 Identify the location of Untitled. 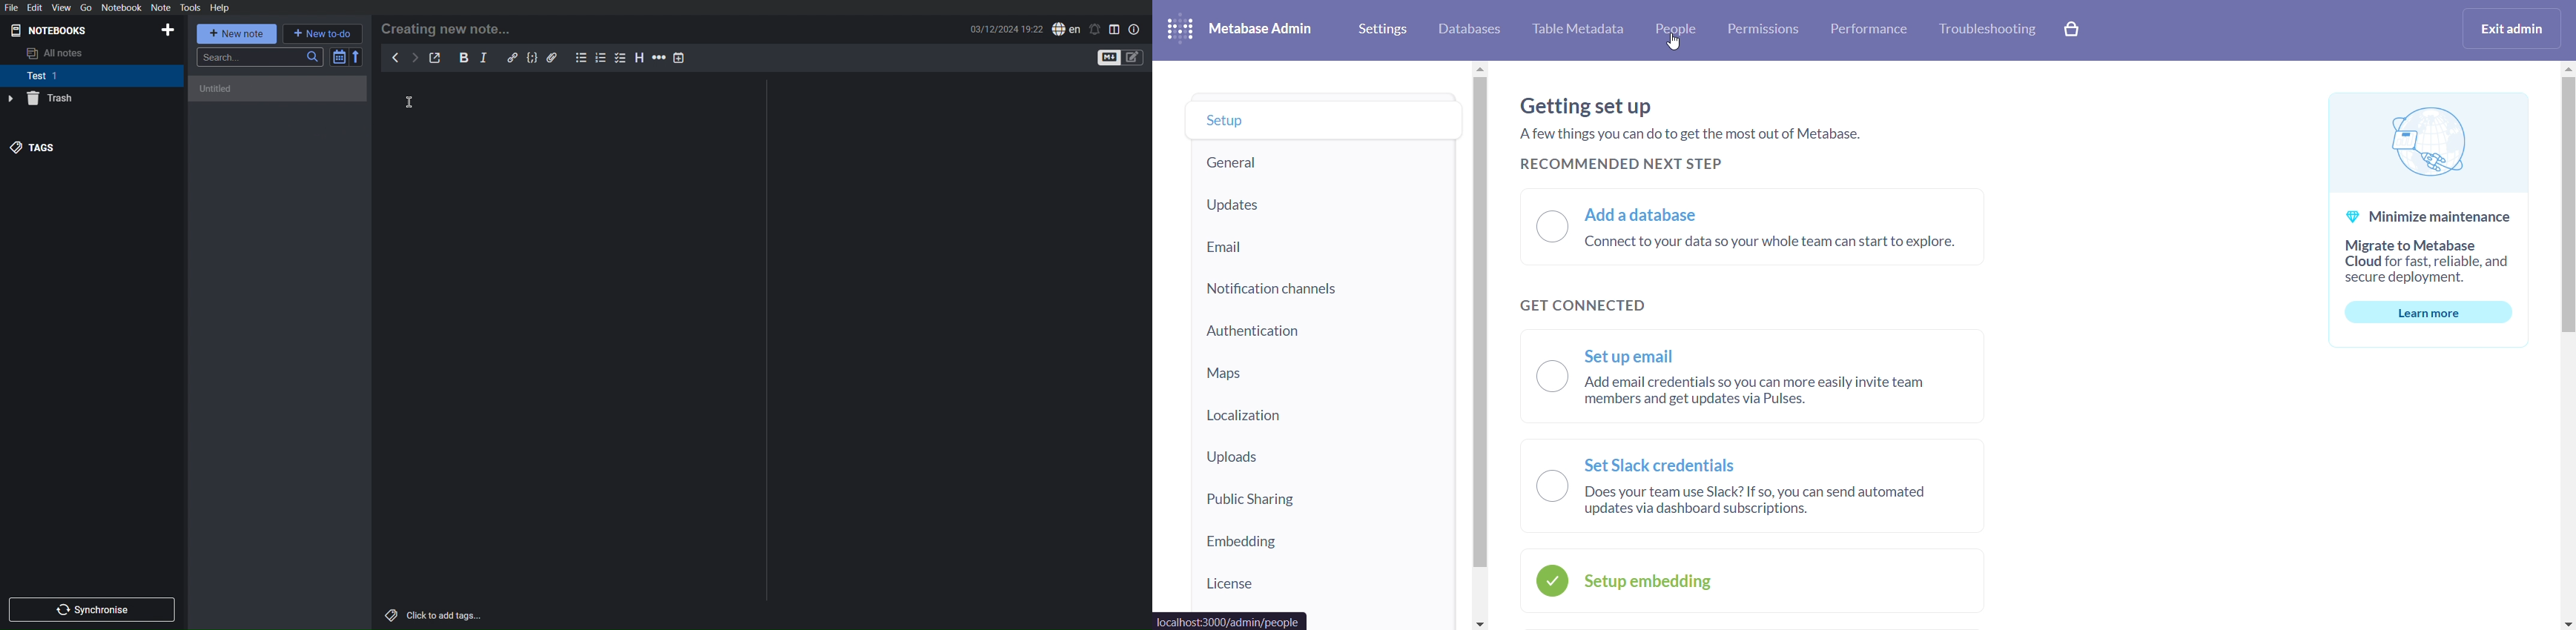
(277, 87).